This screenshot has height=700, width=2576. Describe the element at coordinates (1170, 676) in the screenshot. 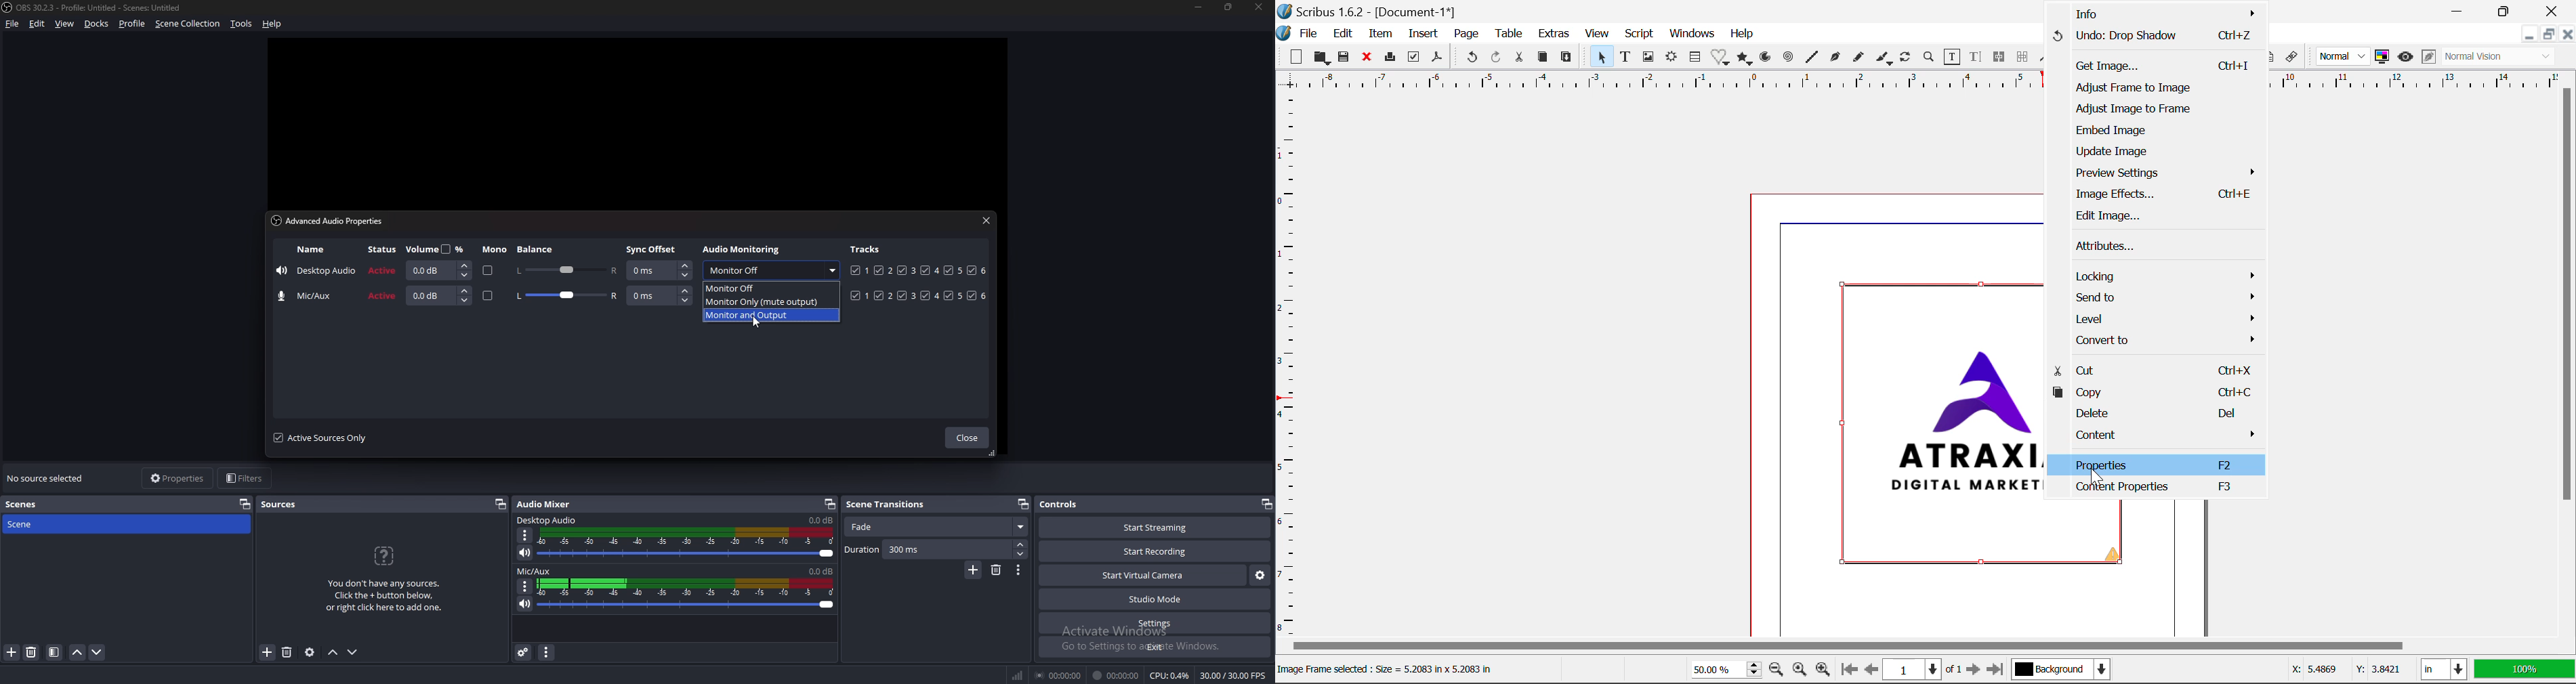

I see `CPU: 0.4%` at that location.